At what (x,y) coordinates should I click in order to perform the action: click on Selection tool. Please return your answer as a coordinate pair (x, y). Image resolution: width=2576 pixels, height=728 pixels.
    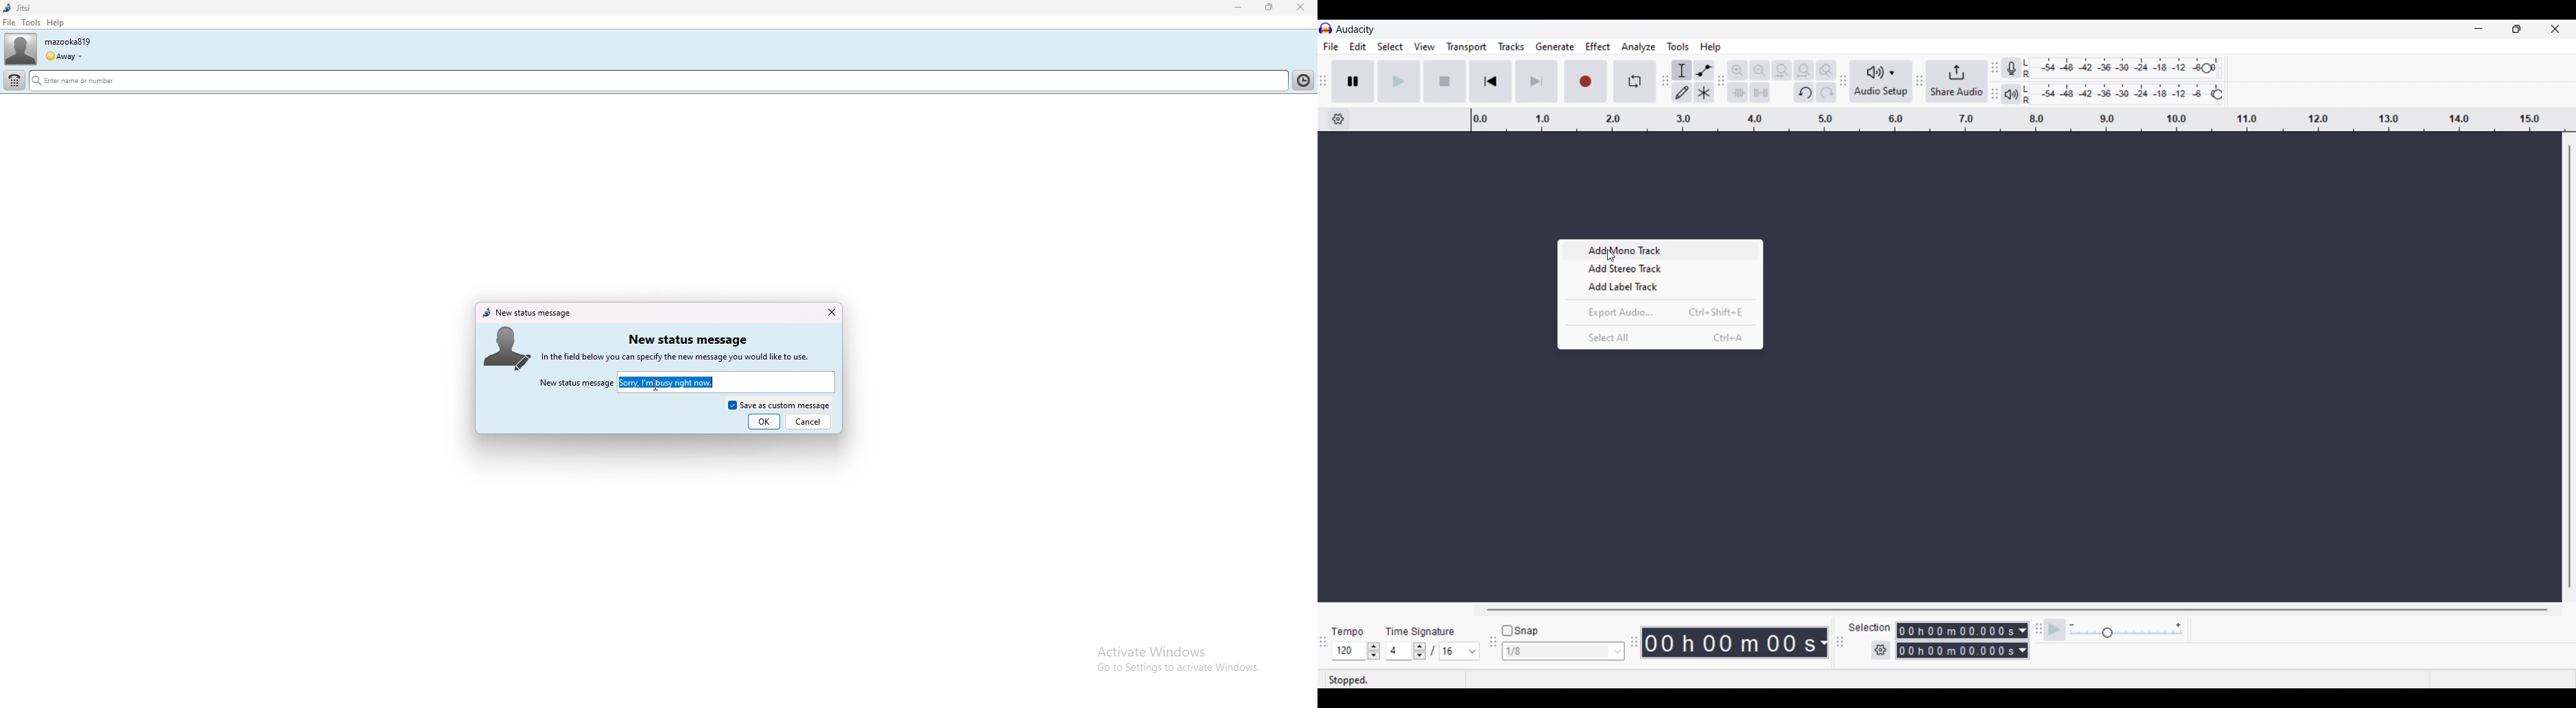
    Looking at the image, I should click on (1682, 70).